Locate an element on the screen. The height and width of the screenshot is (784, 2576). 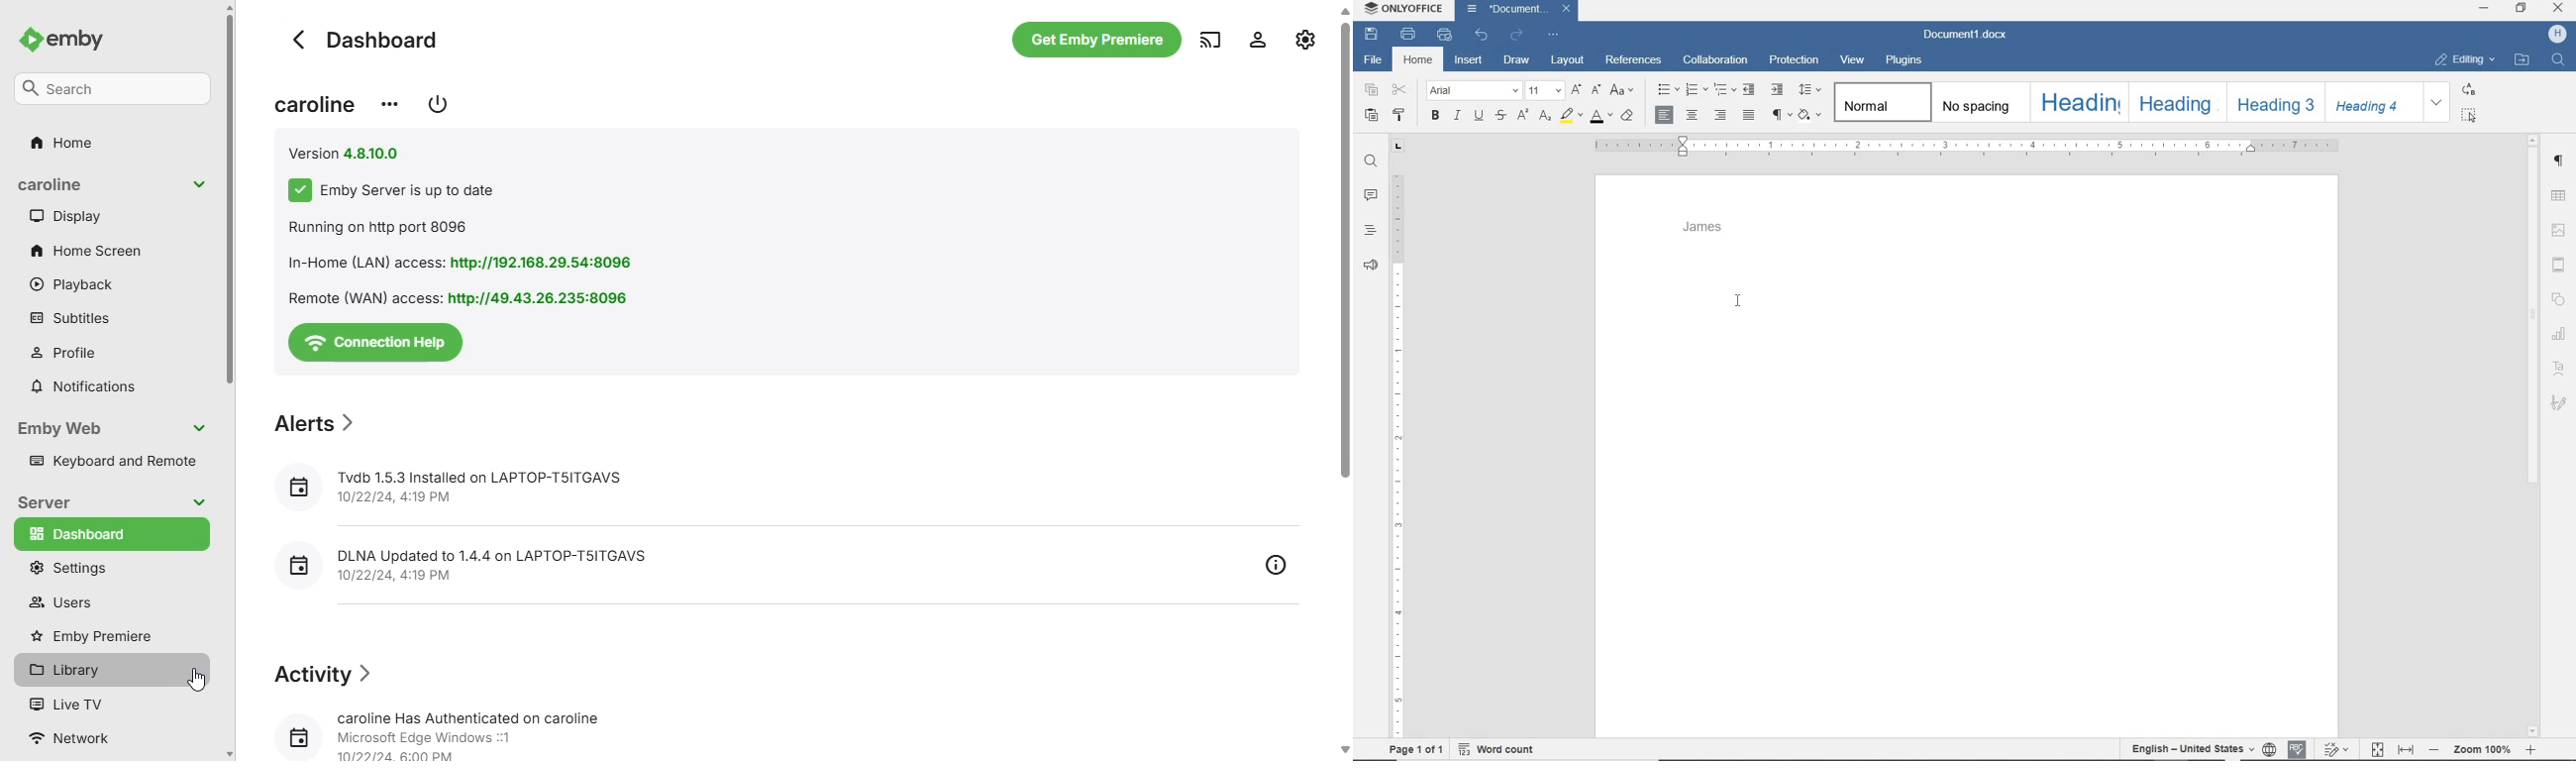
multilevel list is located at coordinates (1725, 90).